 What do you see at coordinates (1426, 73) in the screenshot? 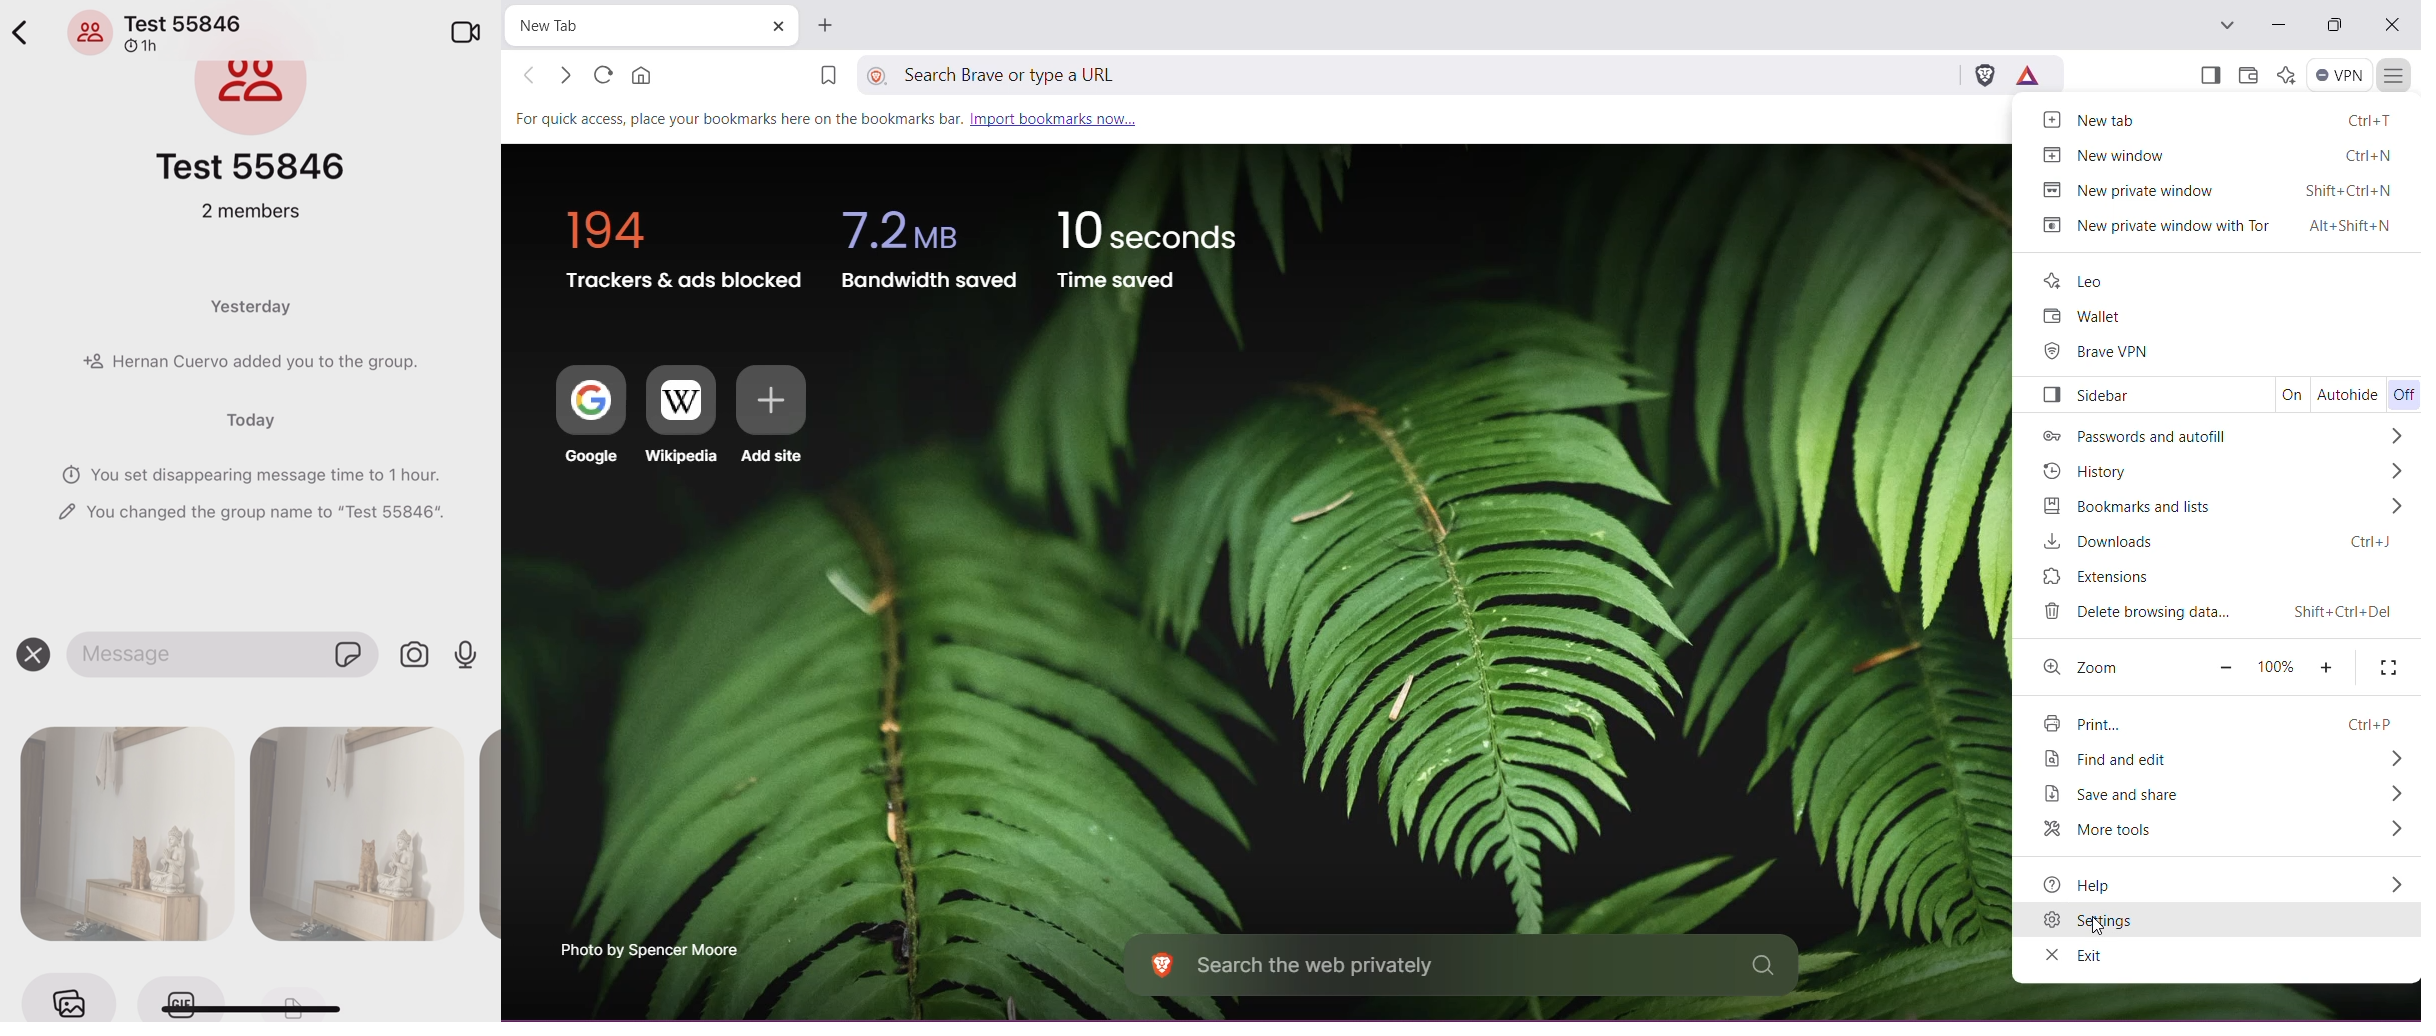
I see `Search Brave or type a URL` at bounding box center [1426, 73].